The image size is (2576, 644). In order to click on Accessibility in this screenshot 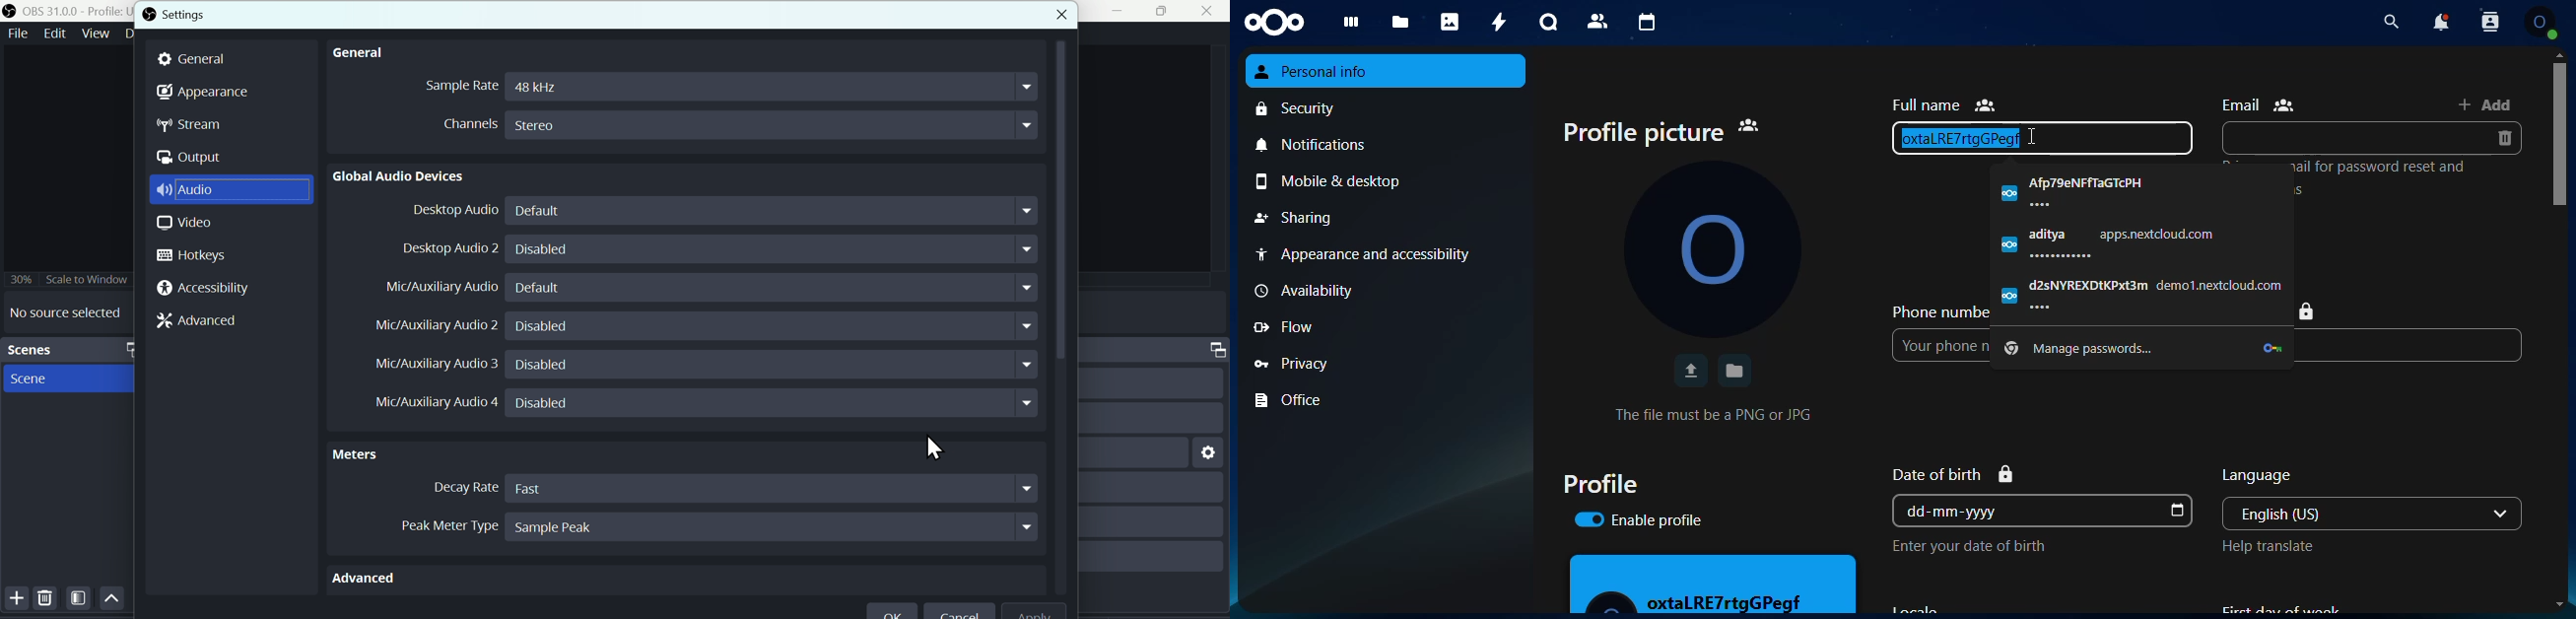, I will do `click(207, 289)`.